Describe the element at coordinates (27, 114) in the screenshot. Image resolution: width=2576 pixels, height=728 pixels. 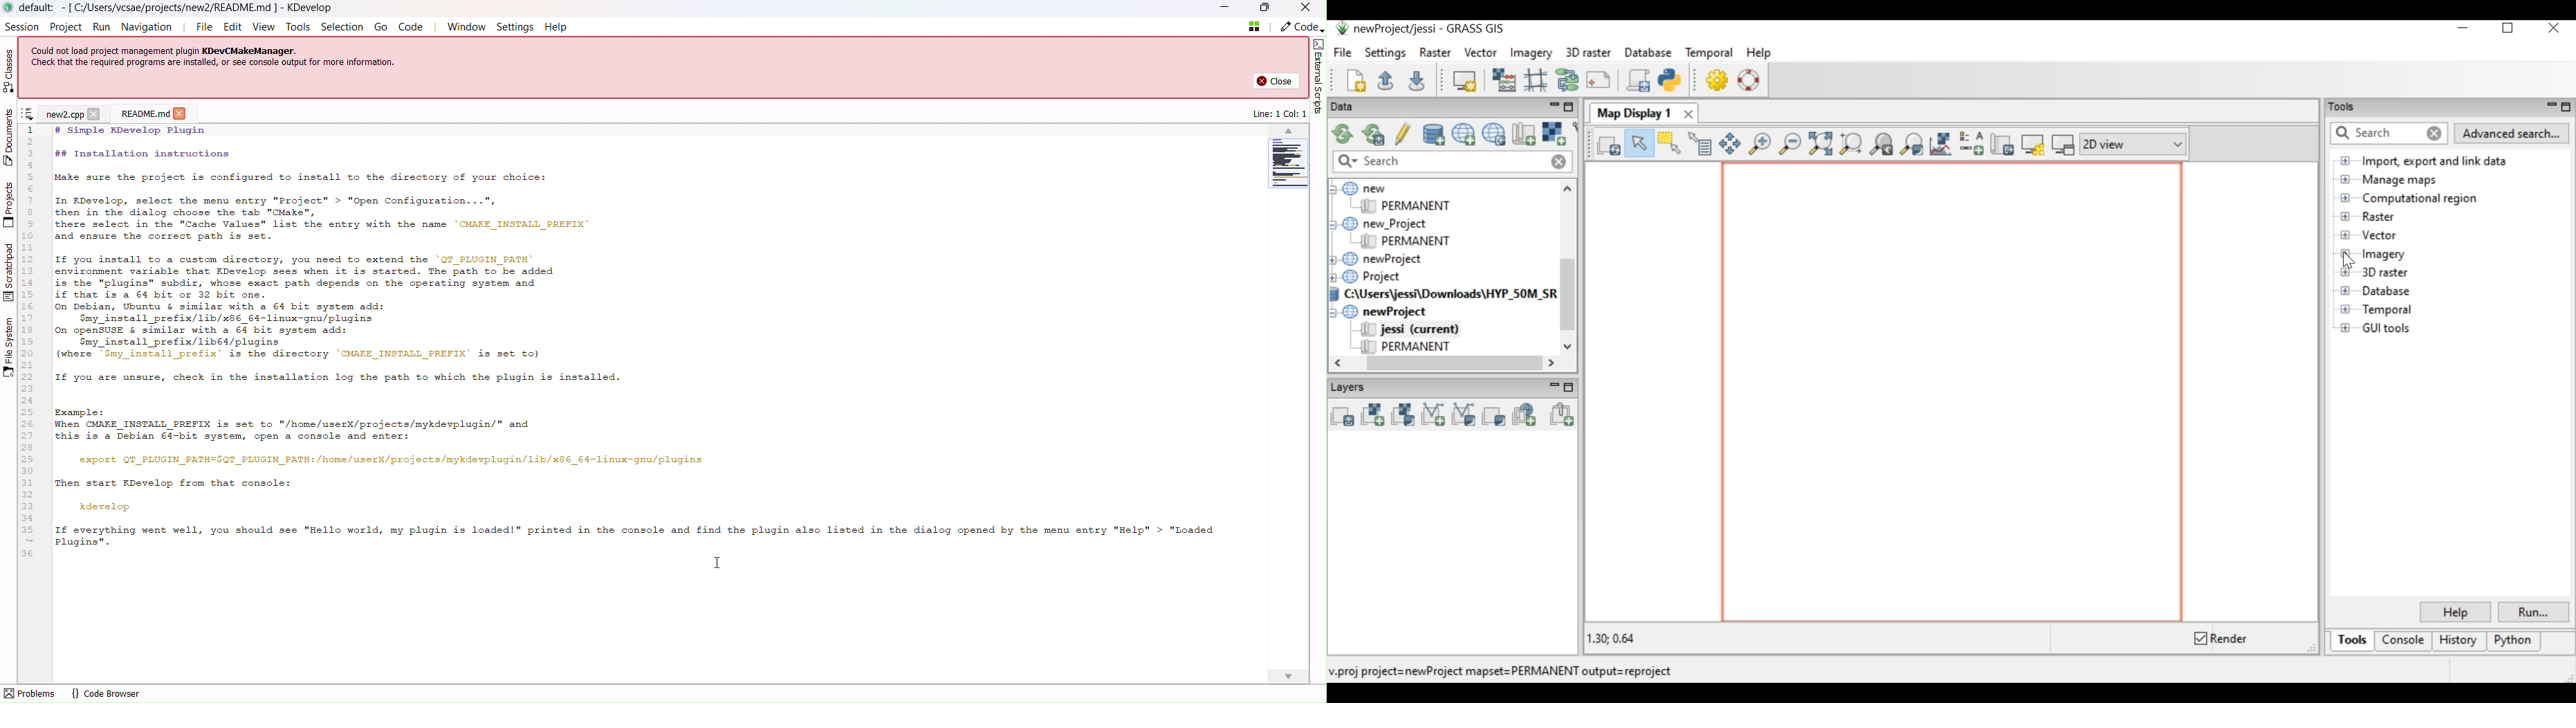
I see `show sorted list` at that location.